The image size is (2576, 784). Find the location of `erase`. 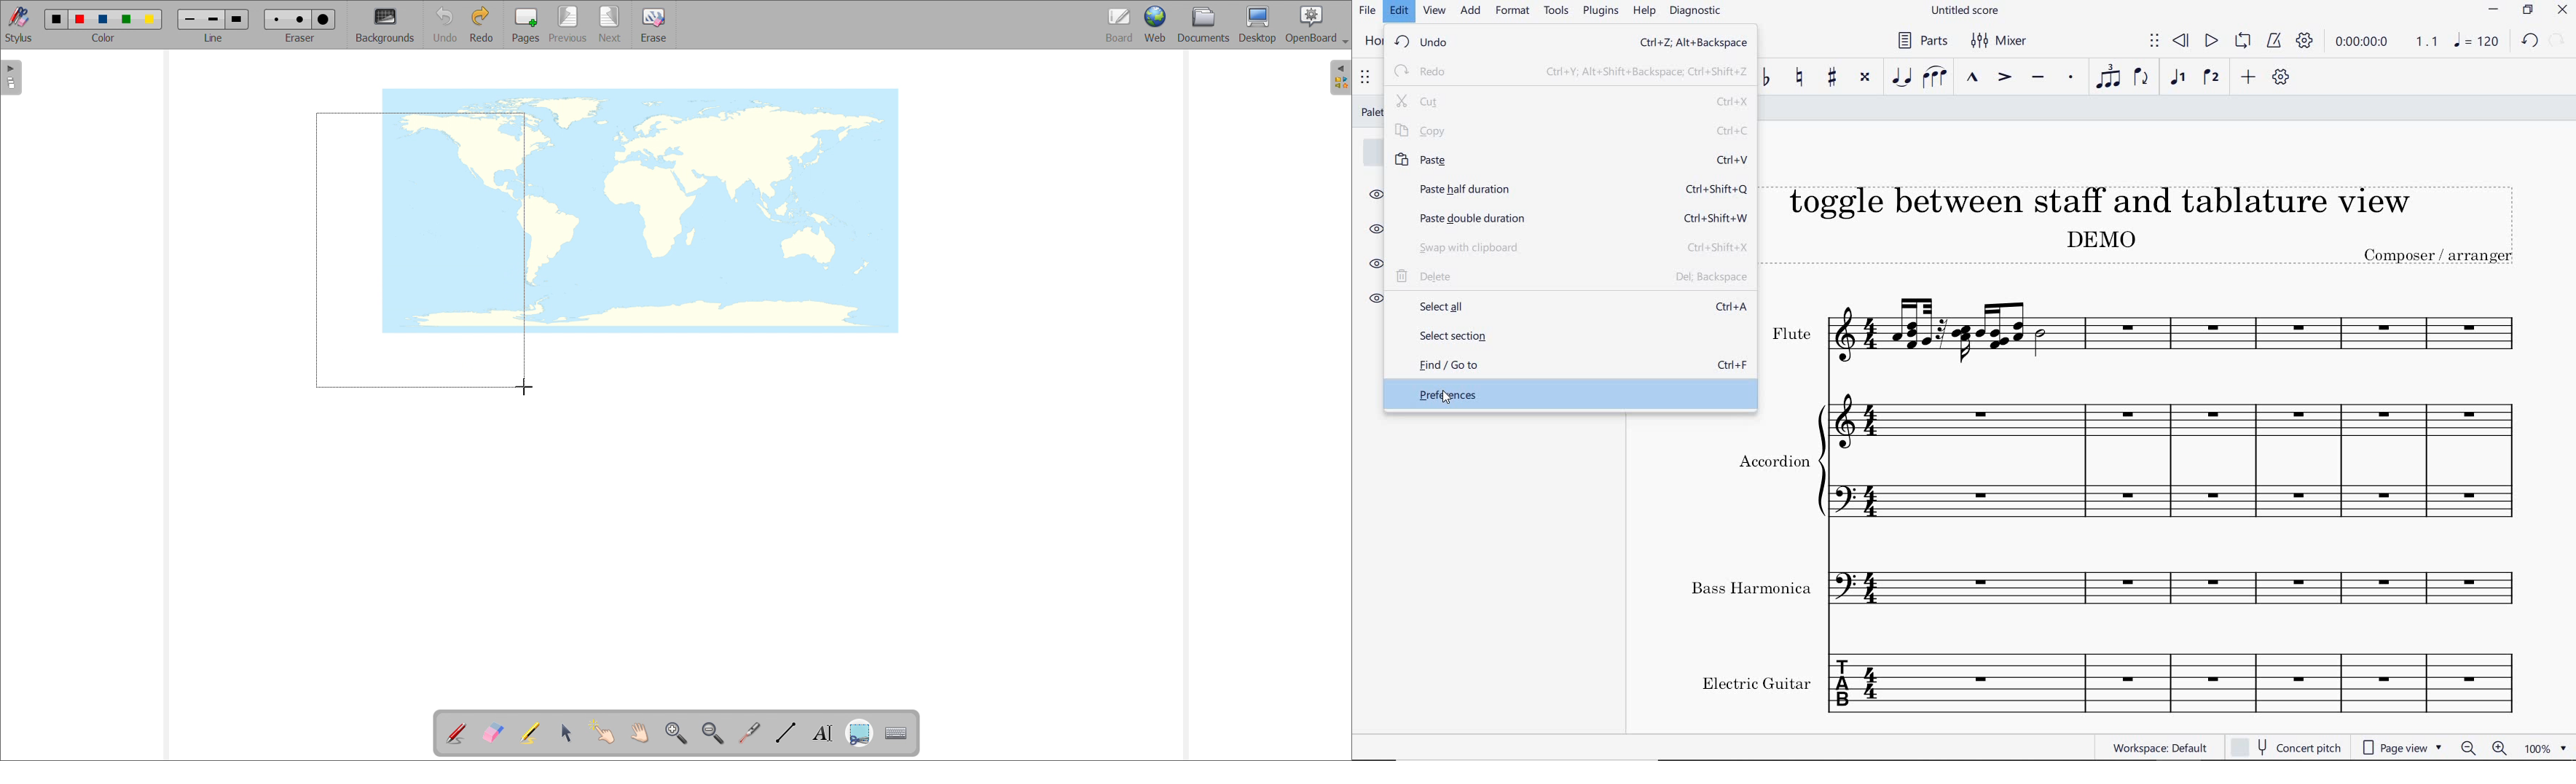

erase is located at coordinates (654, 25).